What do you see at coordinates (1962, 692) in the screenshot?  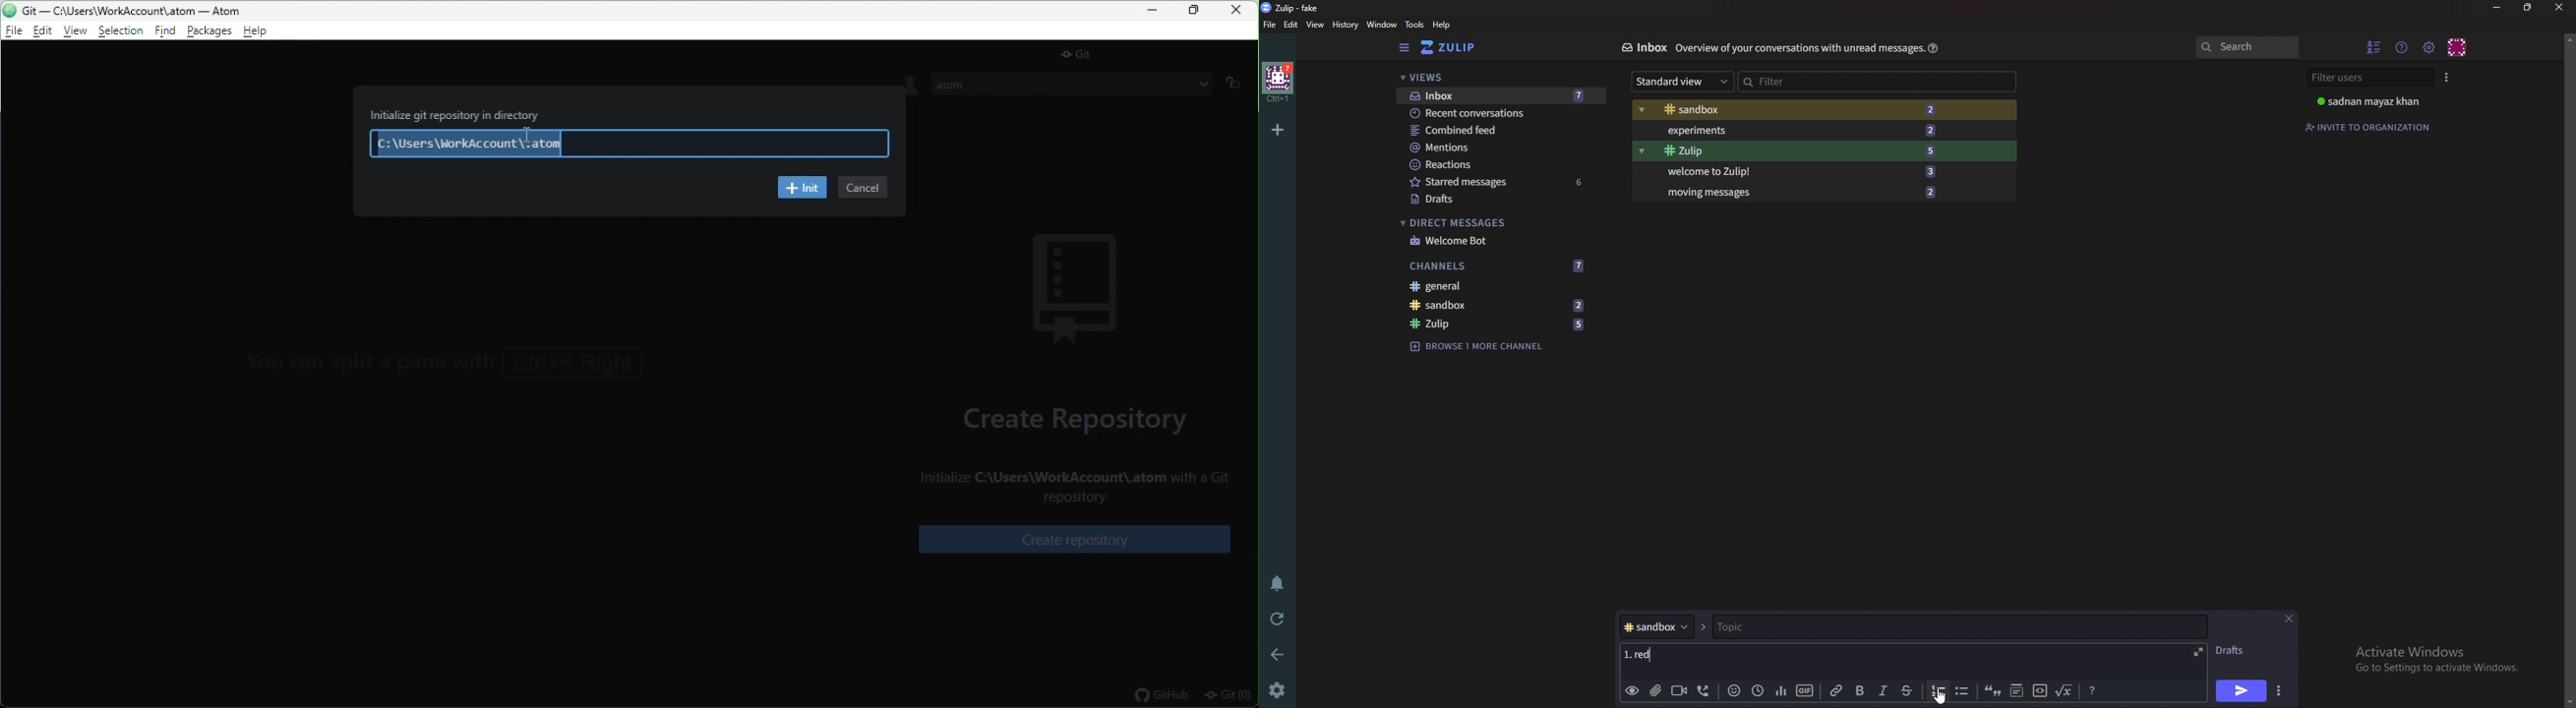 I see `Bullet list` at bounding box center [1962, 692].